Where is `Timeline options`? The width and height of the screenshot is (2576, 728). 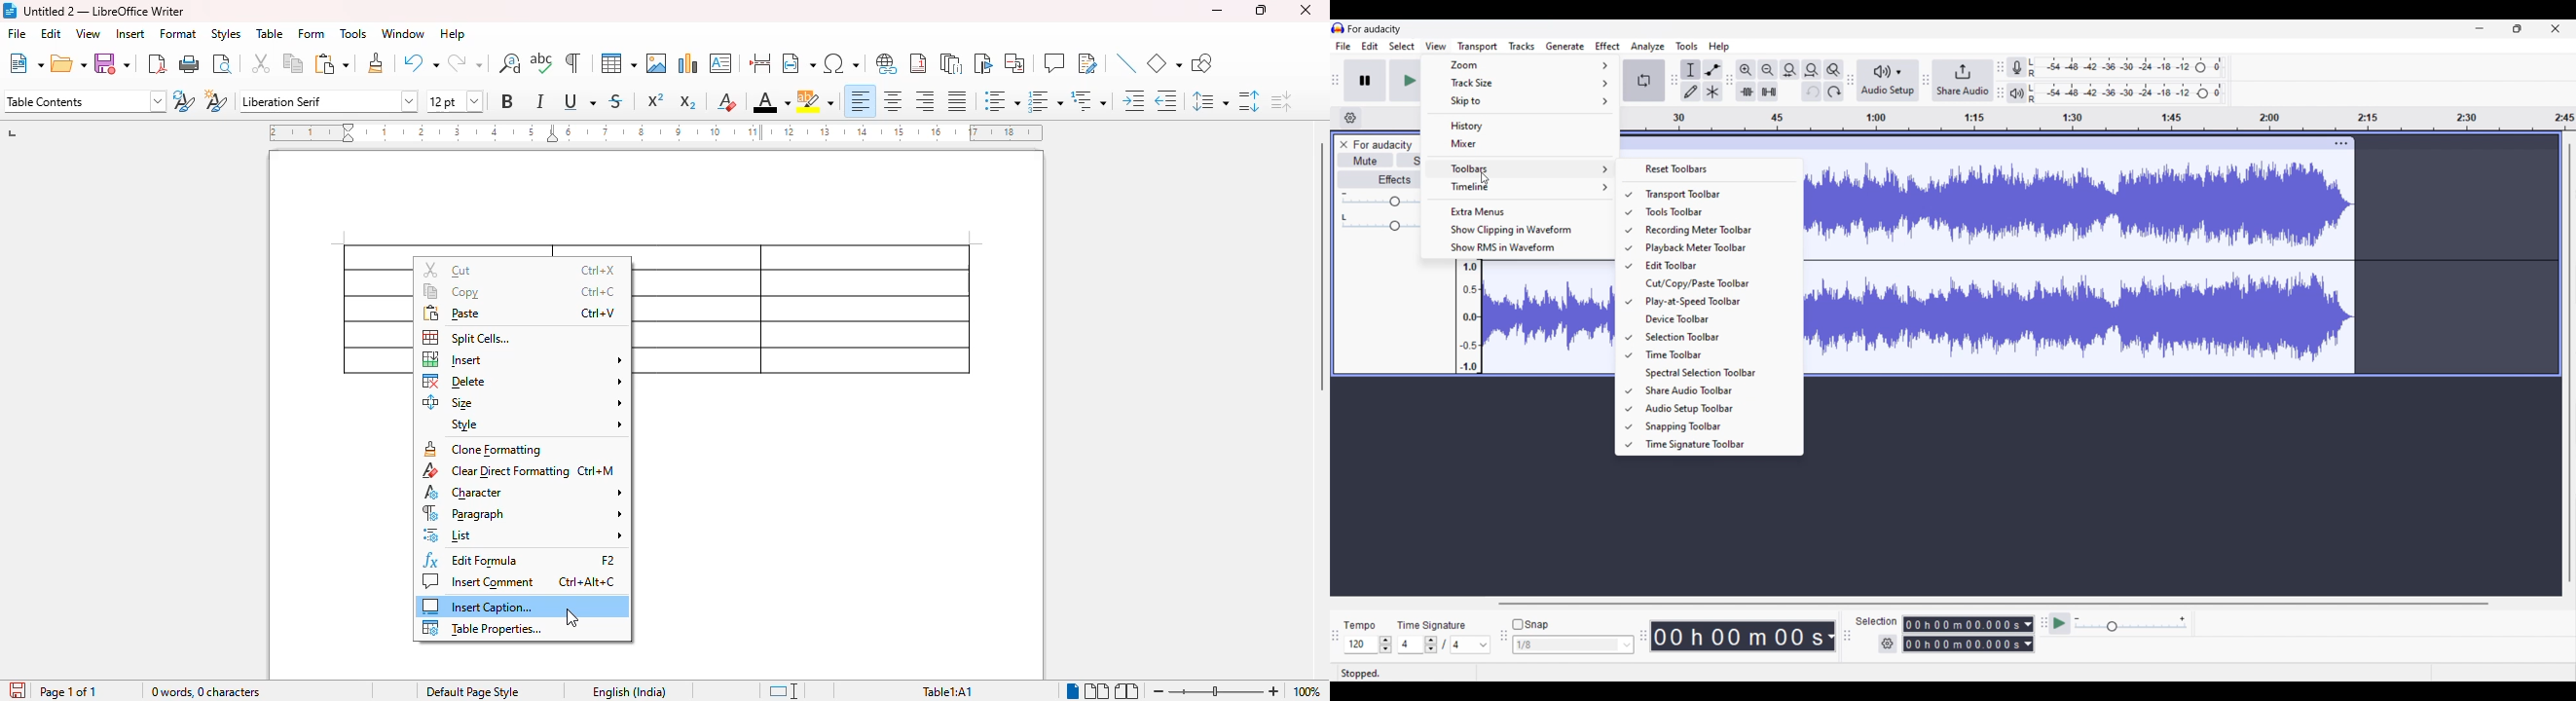
Timeline options is located at coordinates (1351, 117).